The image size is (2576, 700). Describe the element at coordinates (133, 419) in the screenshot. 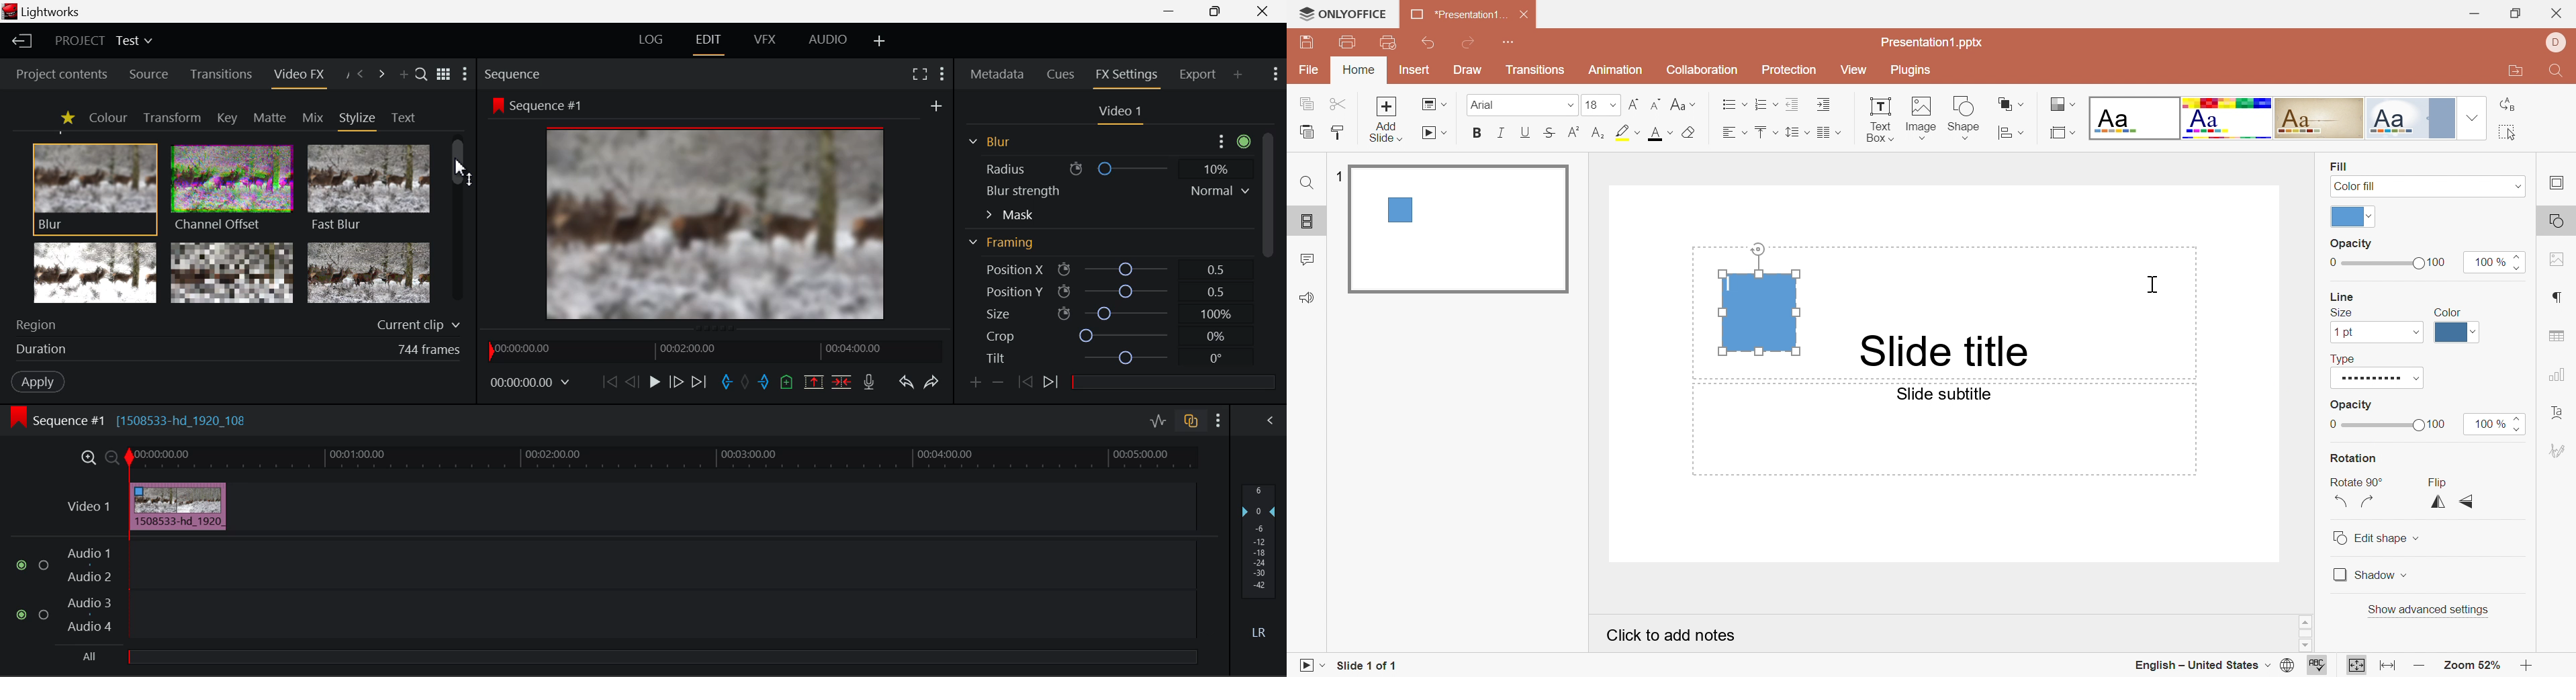

I see `Sequence #1 Edit Timeline` at that location.